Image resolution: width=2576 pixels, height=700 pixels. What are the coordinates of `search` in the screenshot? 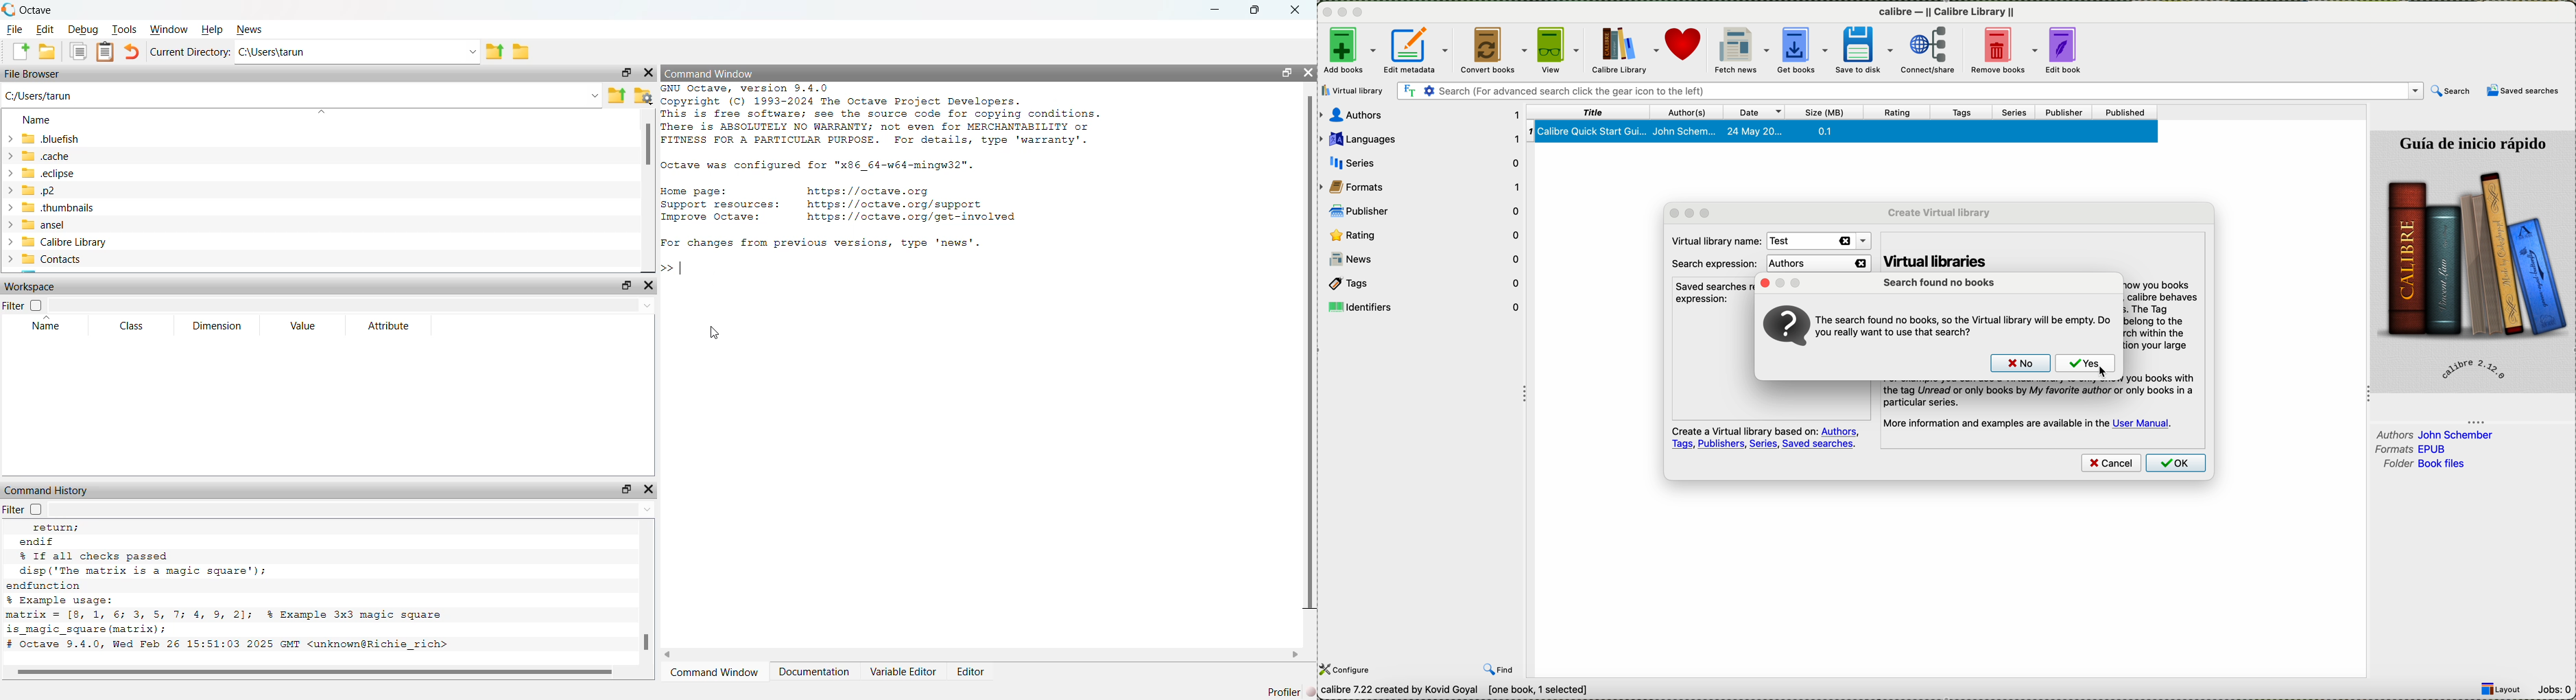 It's located at (2450, 91).